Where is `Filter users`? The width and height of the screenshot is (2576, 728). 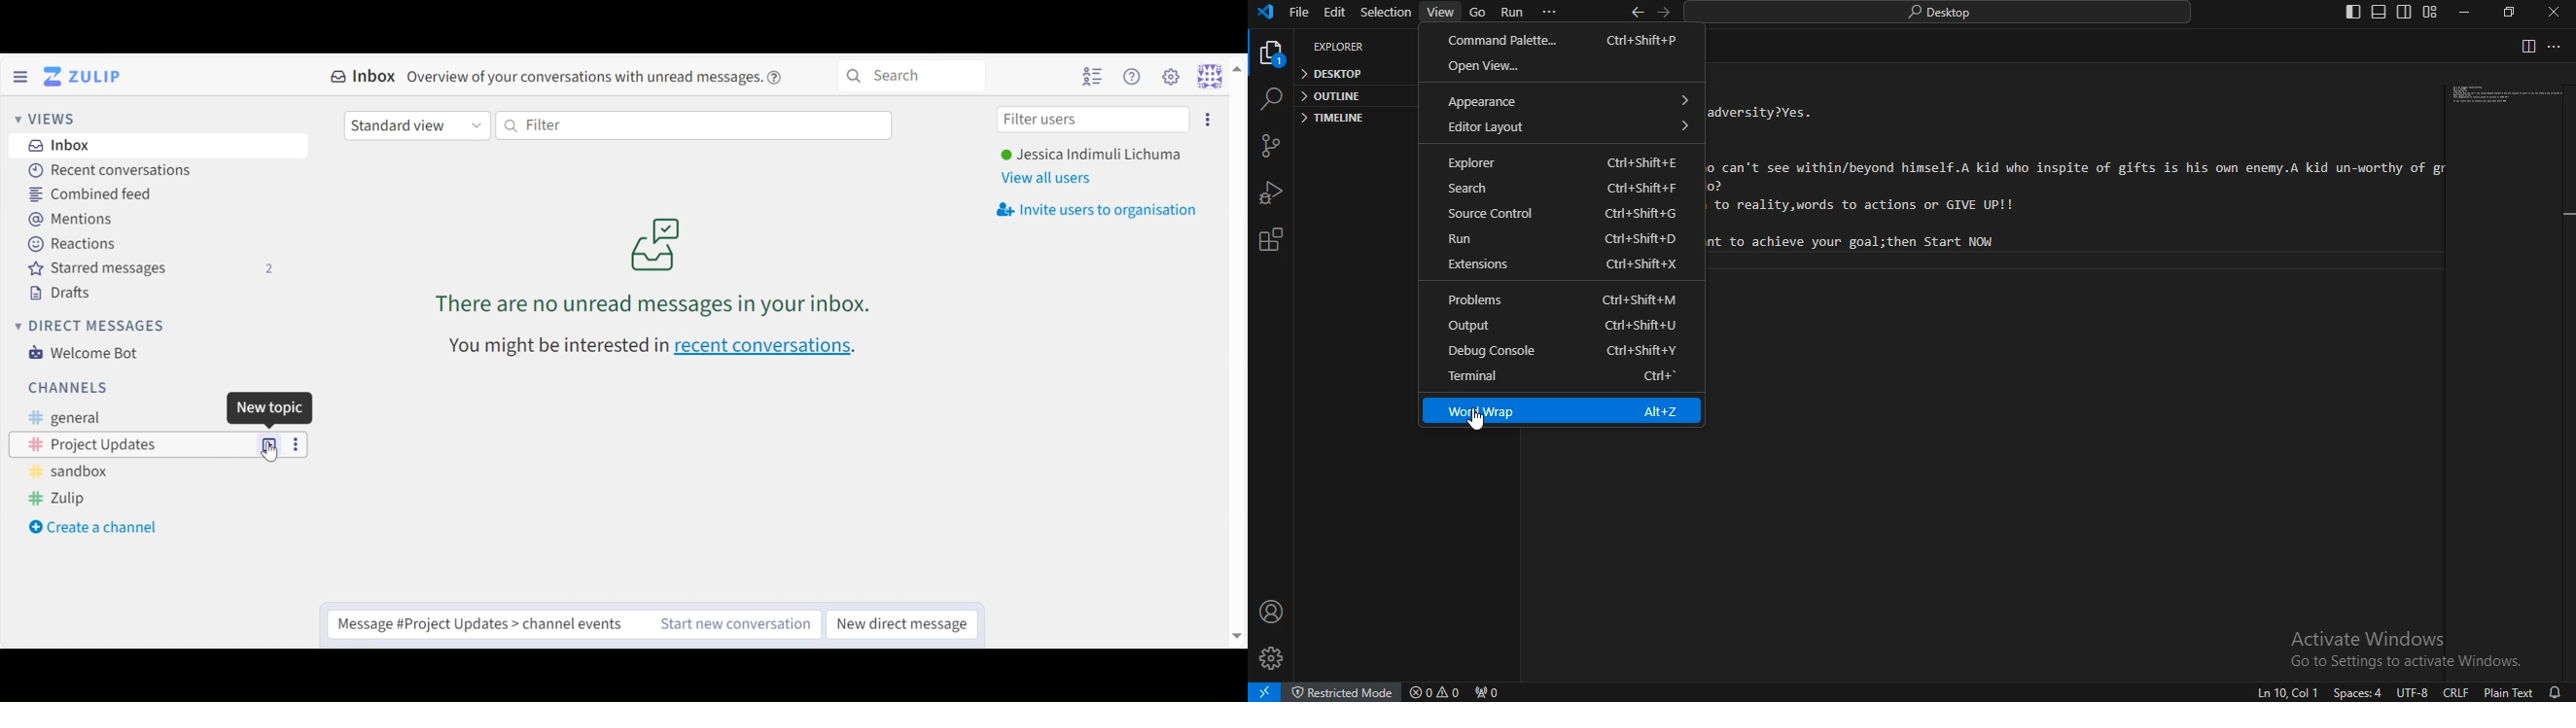 Filter users is located at coordinates (1094, 120).